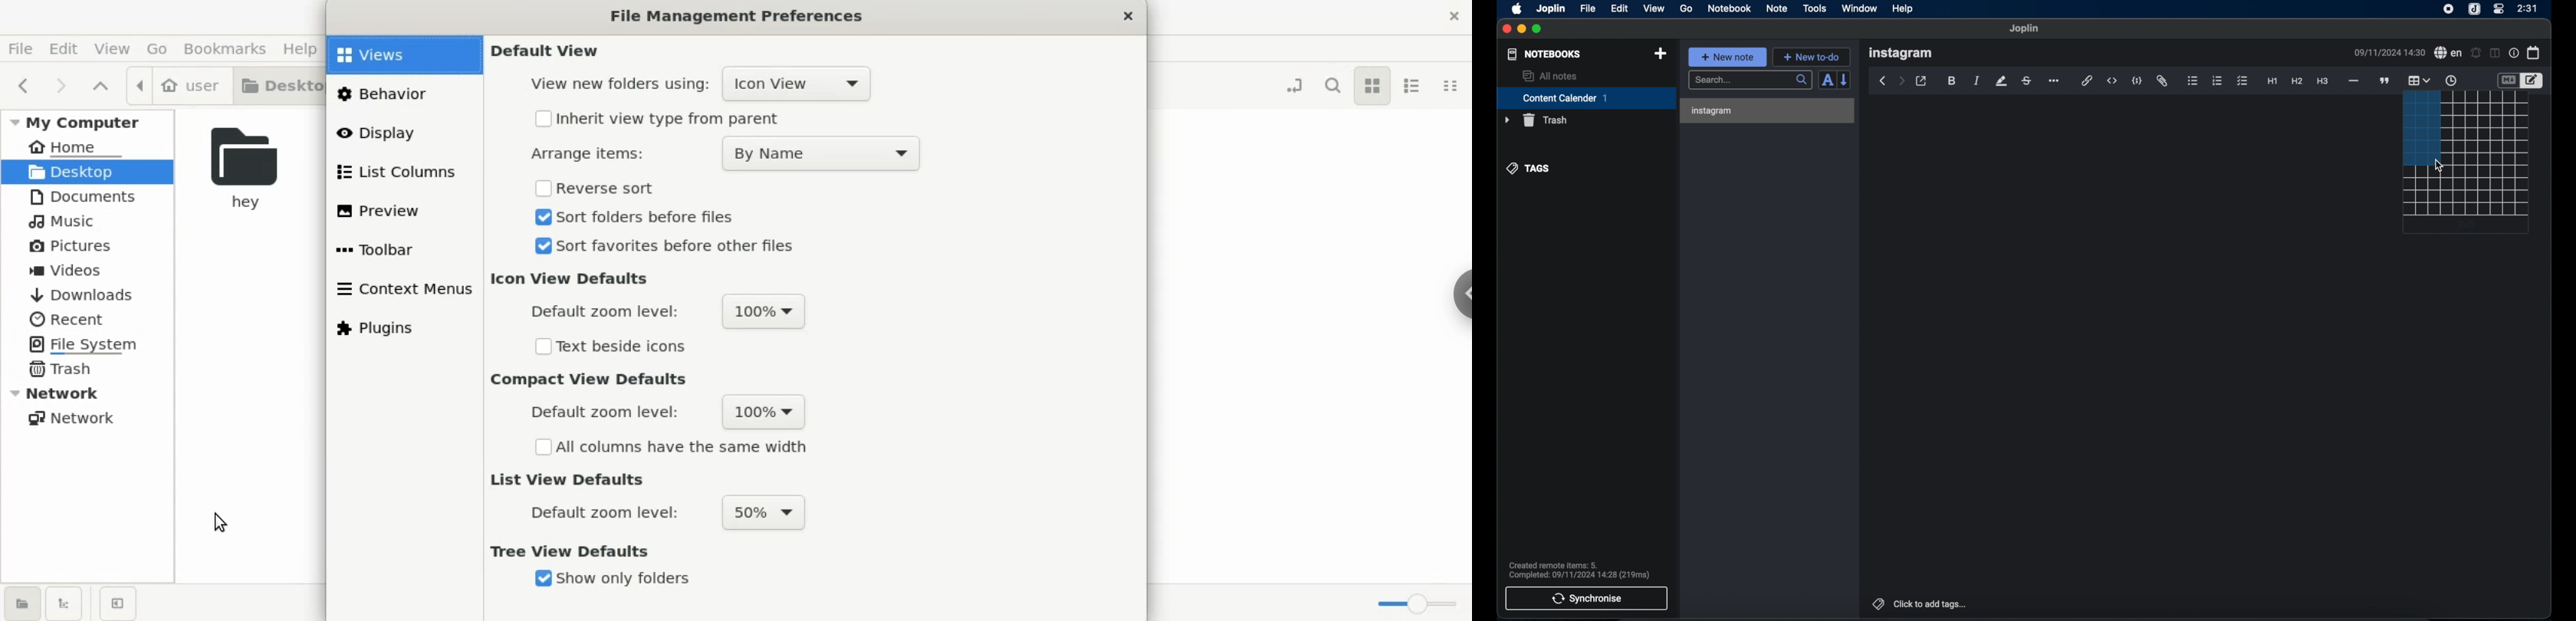 This screenshot has height=644, width=2576. What do you see at coordinates (1827, 80) in the screenshot?
I see `toggle sort order field` at bounding box center [1827, 80].